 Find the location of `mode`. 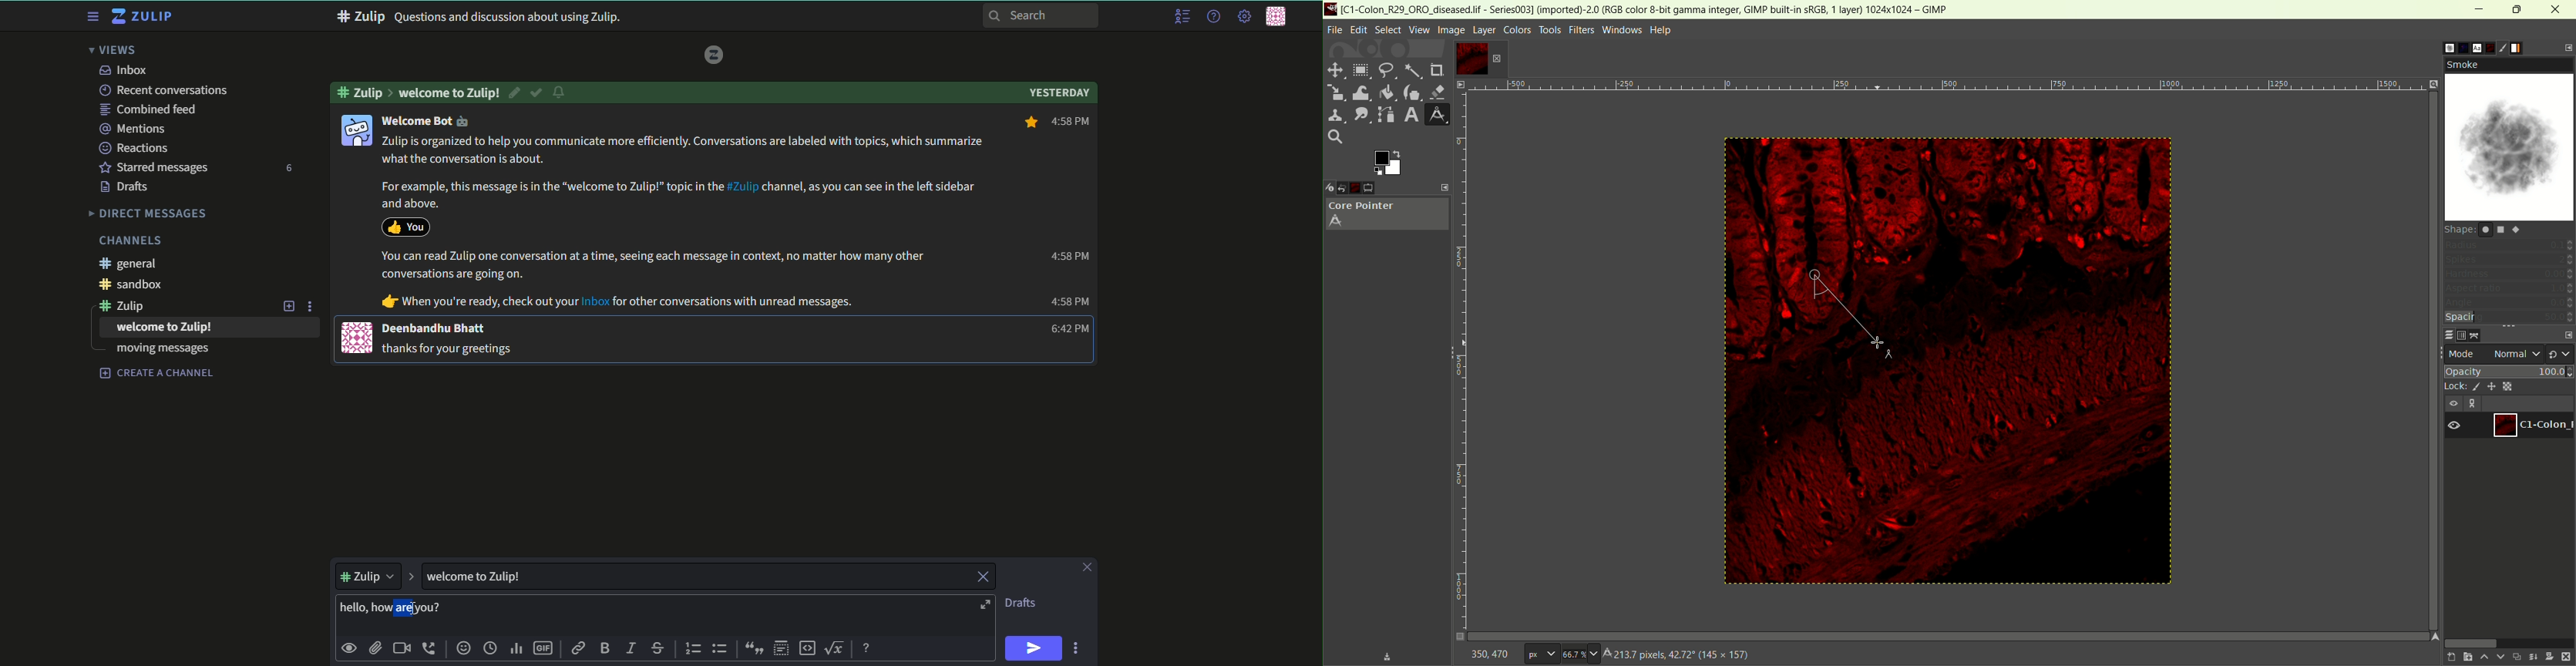

mode is located at coordinates (2463, 354).